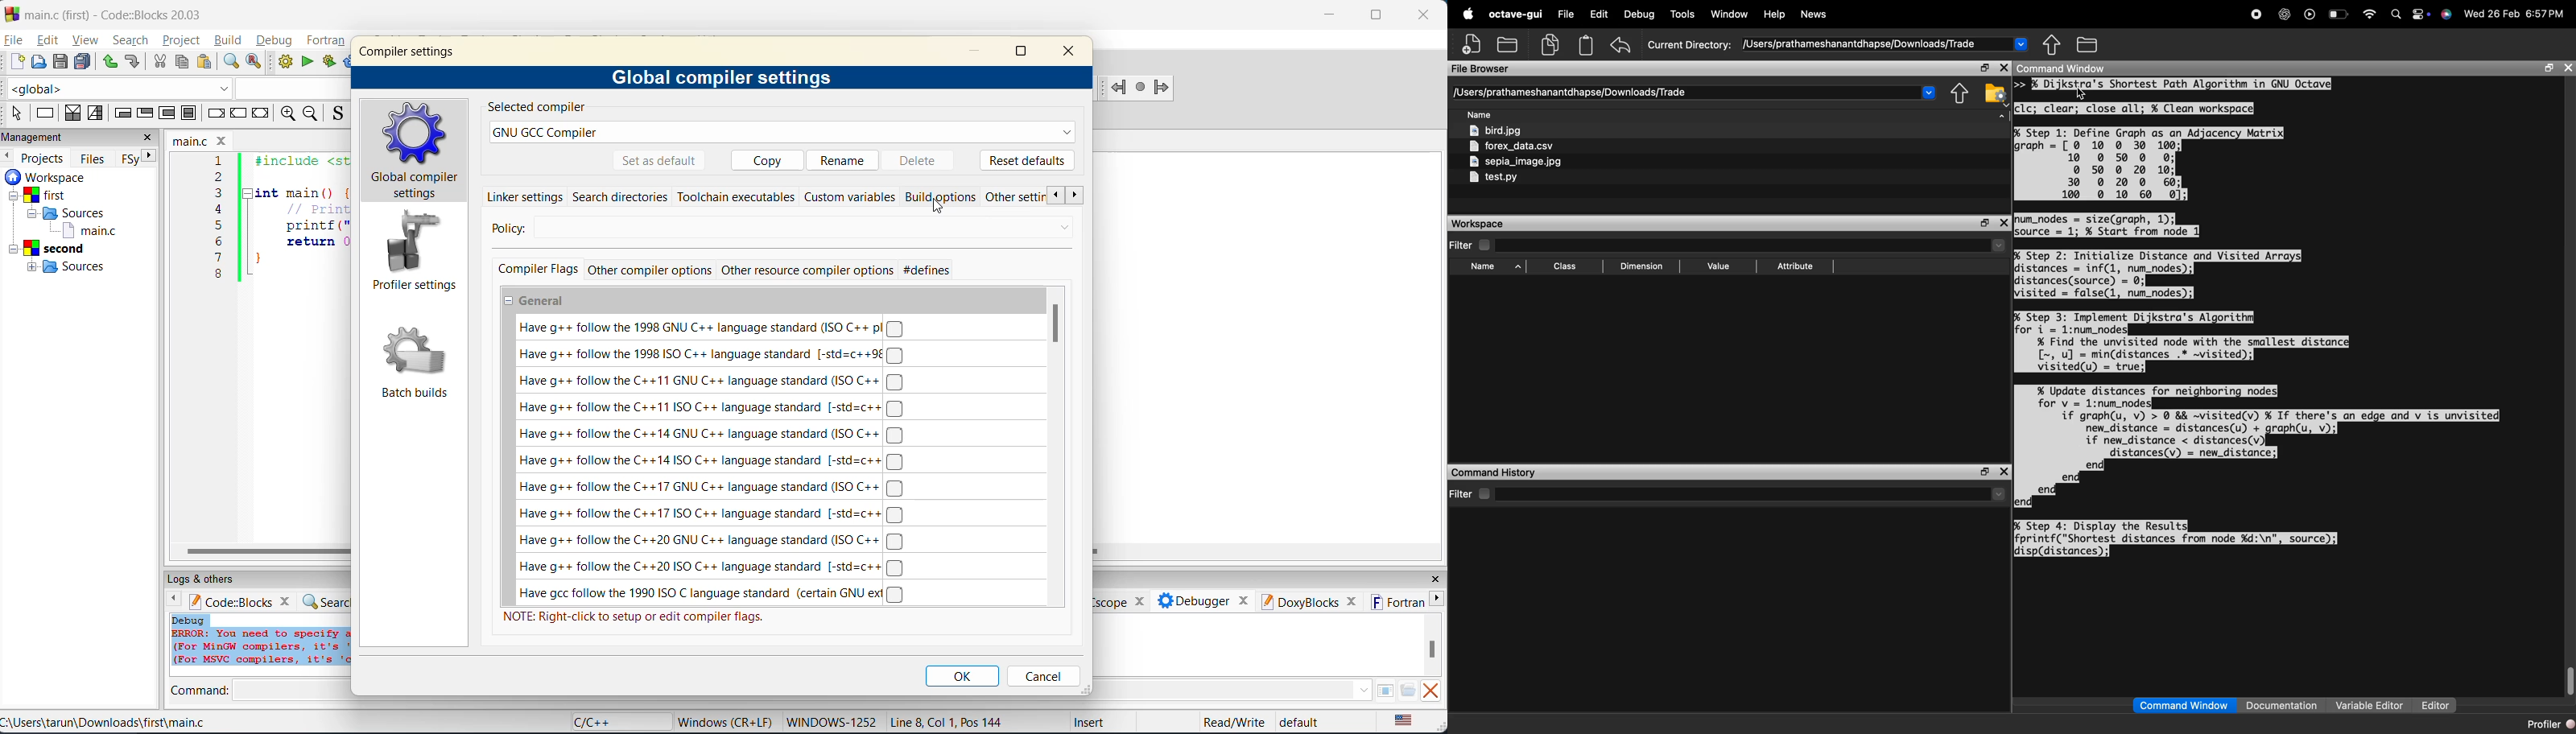 The height and width of the screenshot is (756, 2576). I want to click on last jump, so click(1141, 89).